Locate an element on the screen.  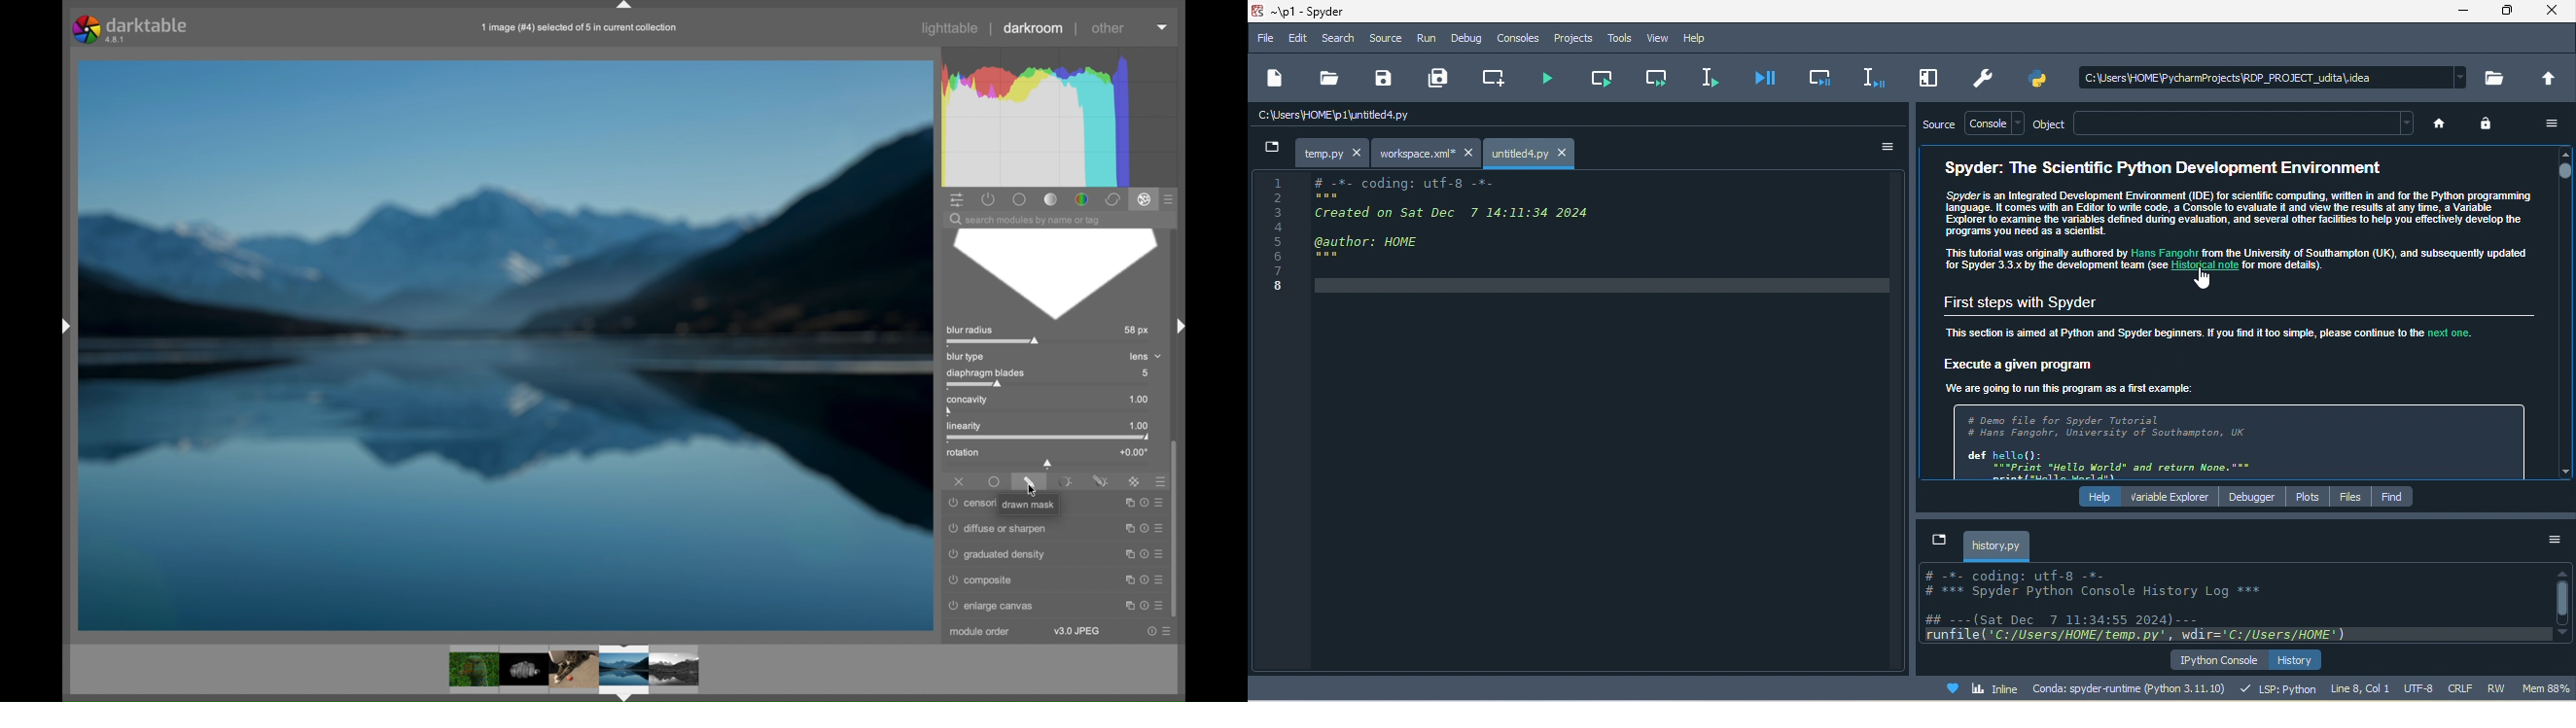
files is located at coordinates (2349, 498).